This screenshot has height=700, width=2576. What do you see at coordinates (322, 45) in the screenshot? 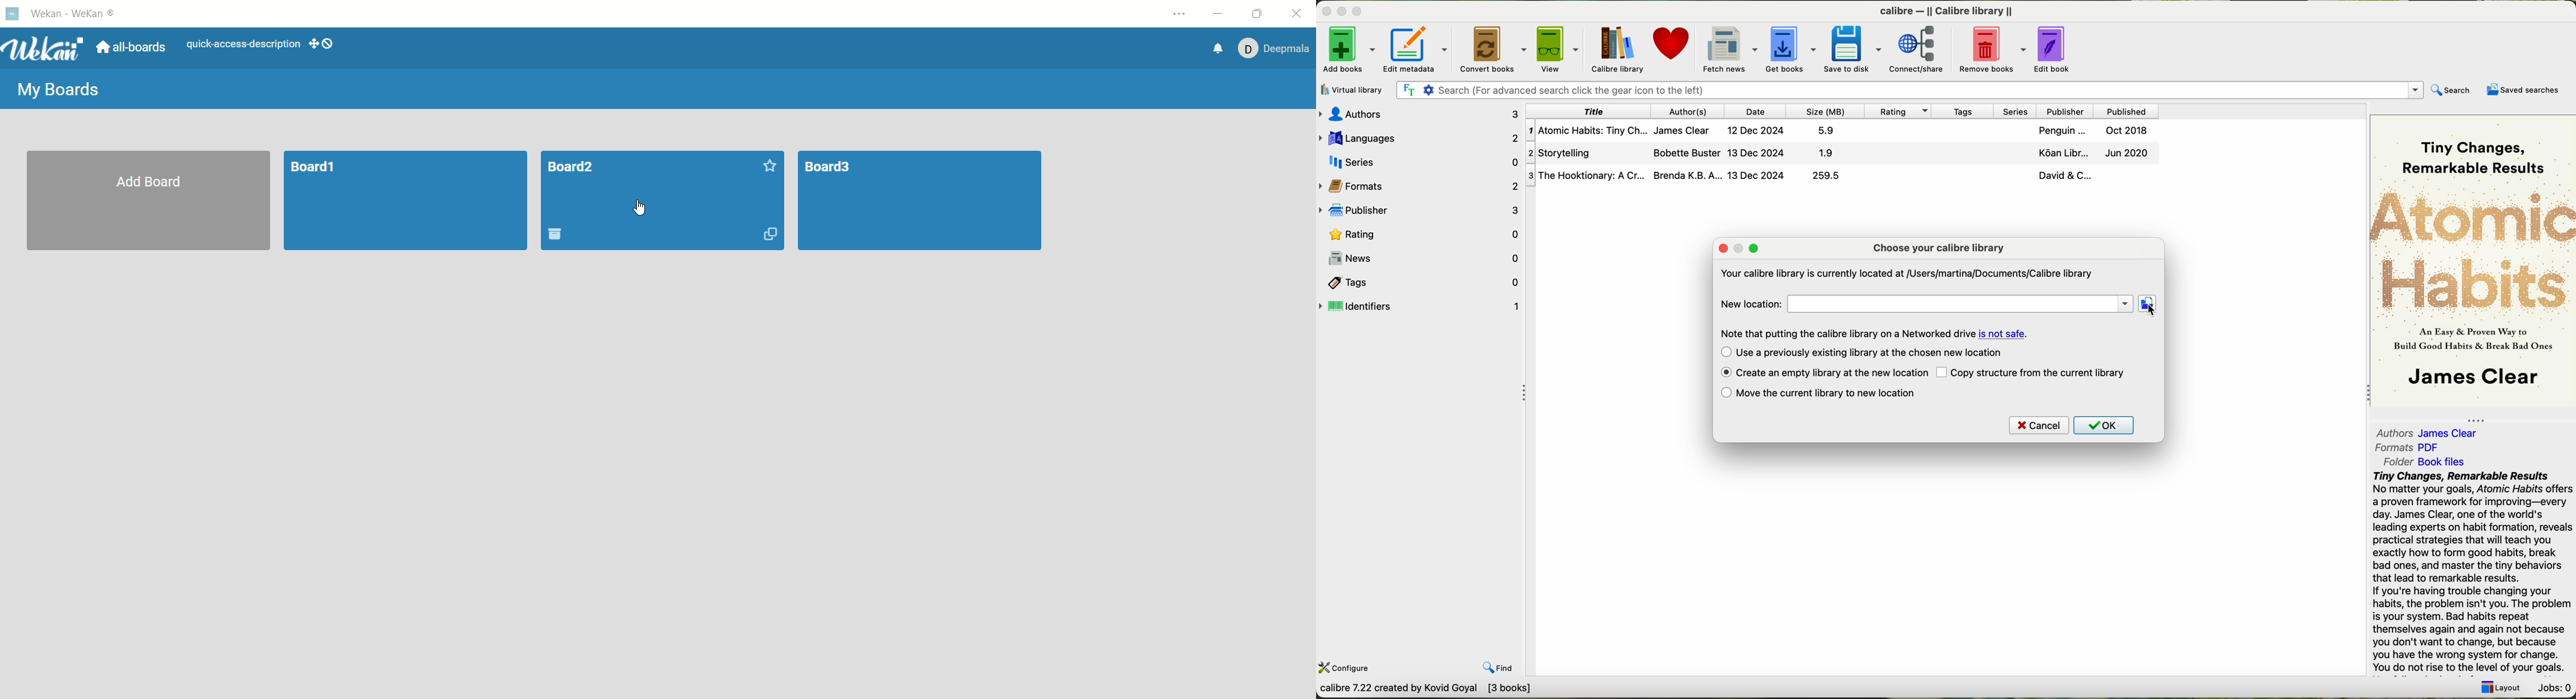
I see `SHOW-DESKTOP-DRAG-HANDLES` at bounding box center [322, 45].